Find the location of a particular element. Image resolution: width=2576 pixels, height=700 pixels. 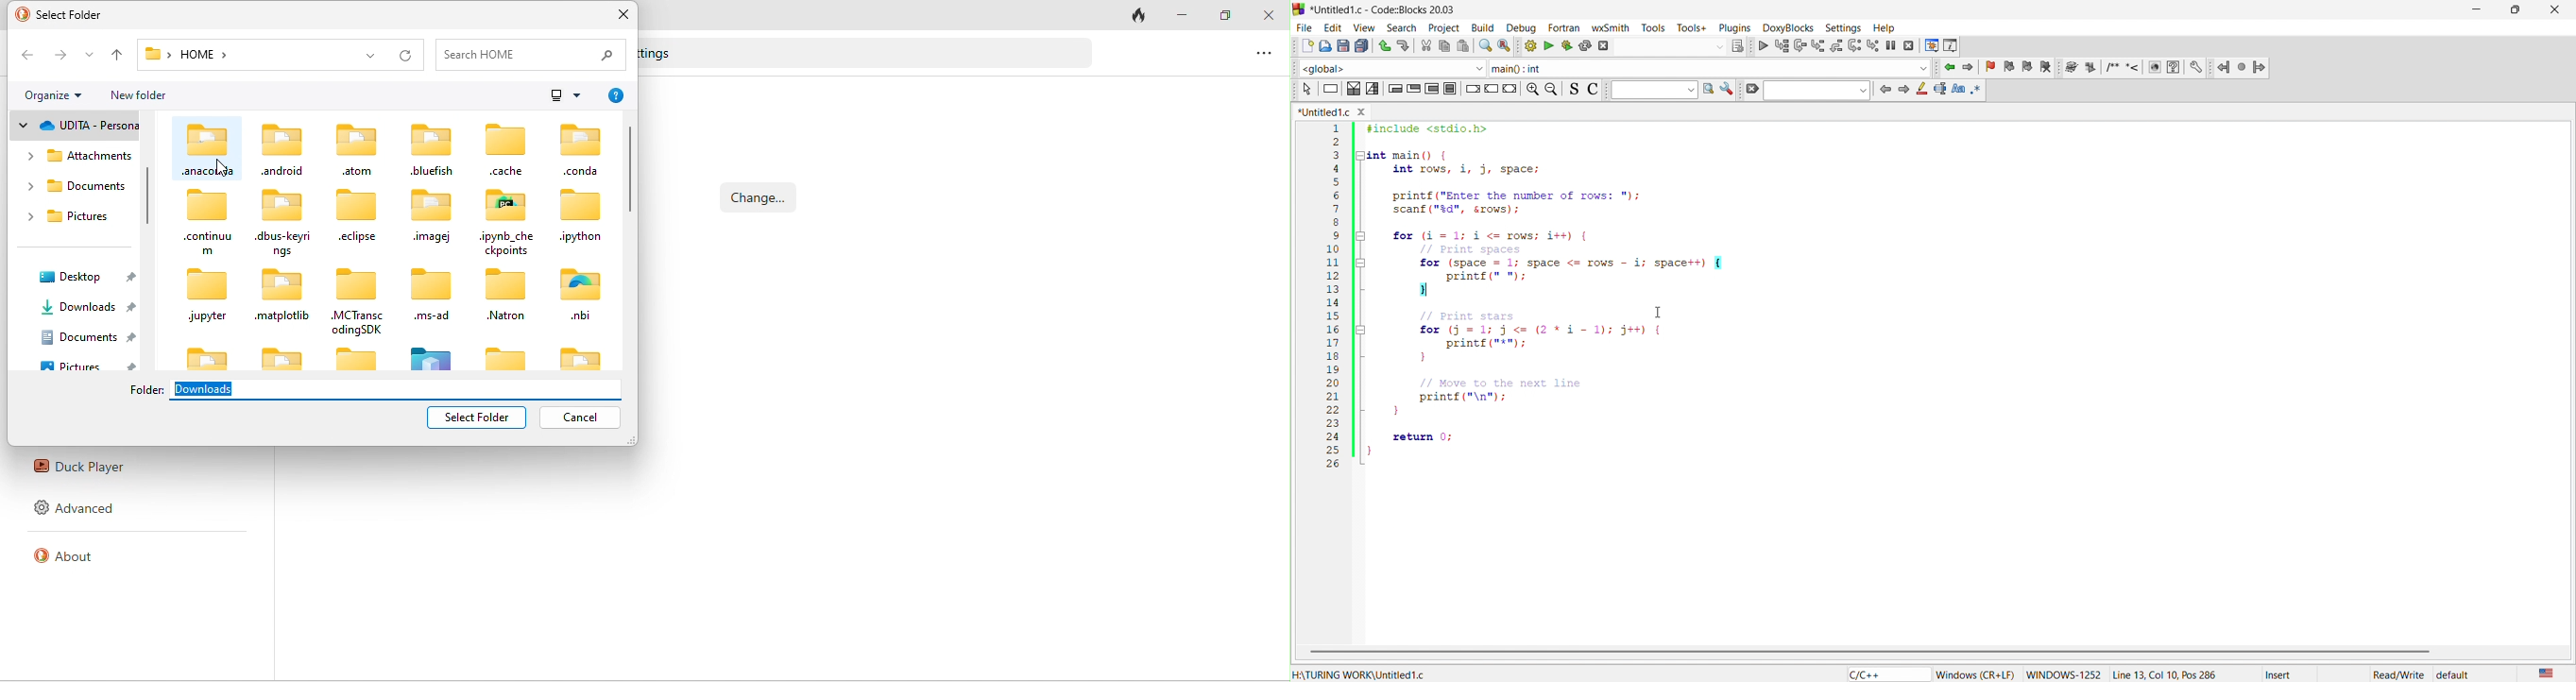

zoom i is located at coordinates (1530, 89).